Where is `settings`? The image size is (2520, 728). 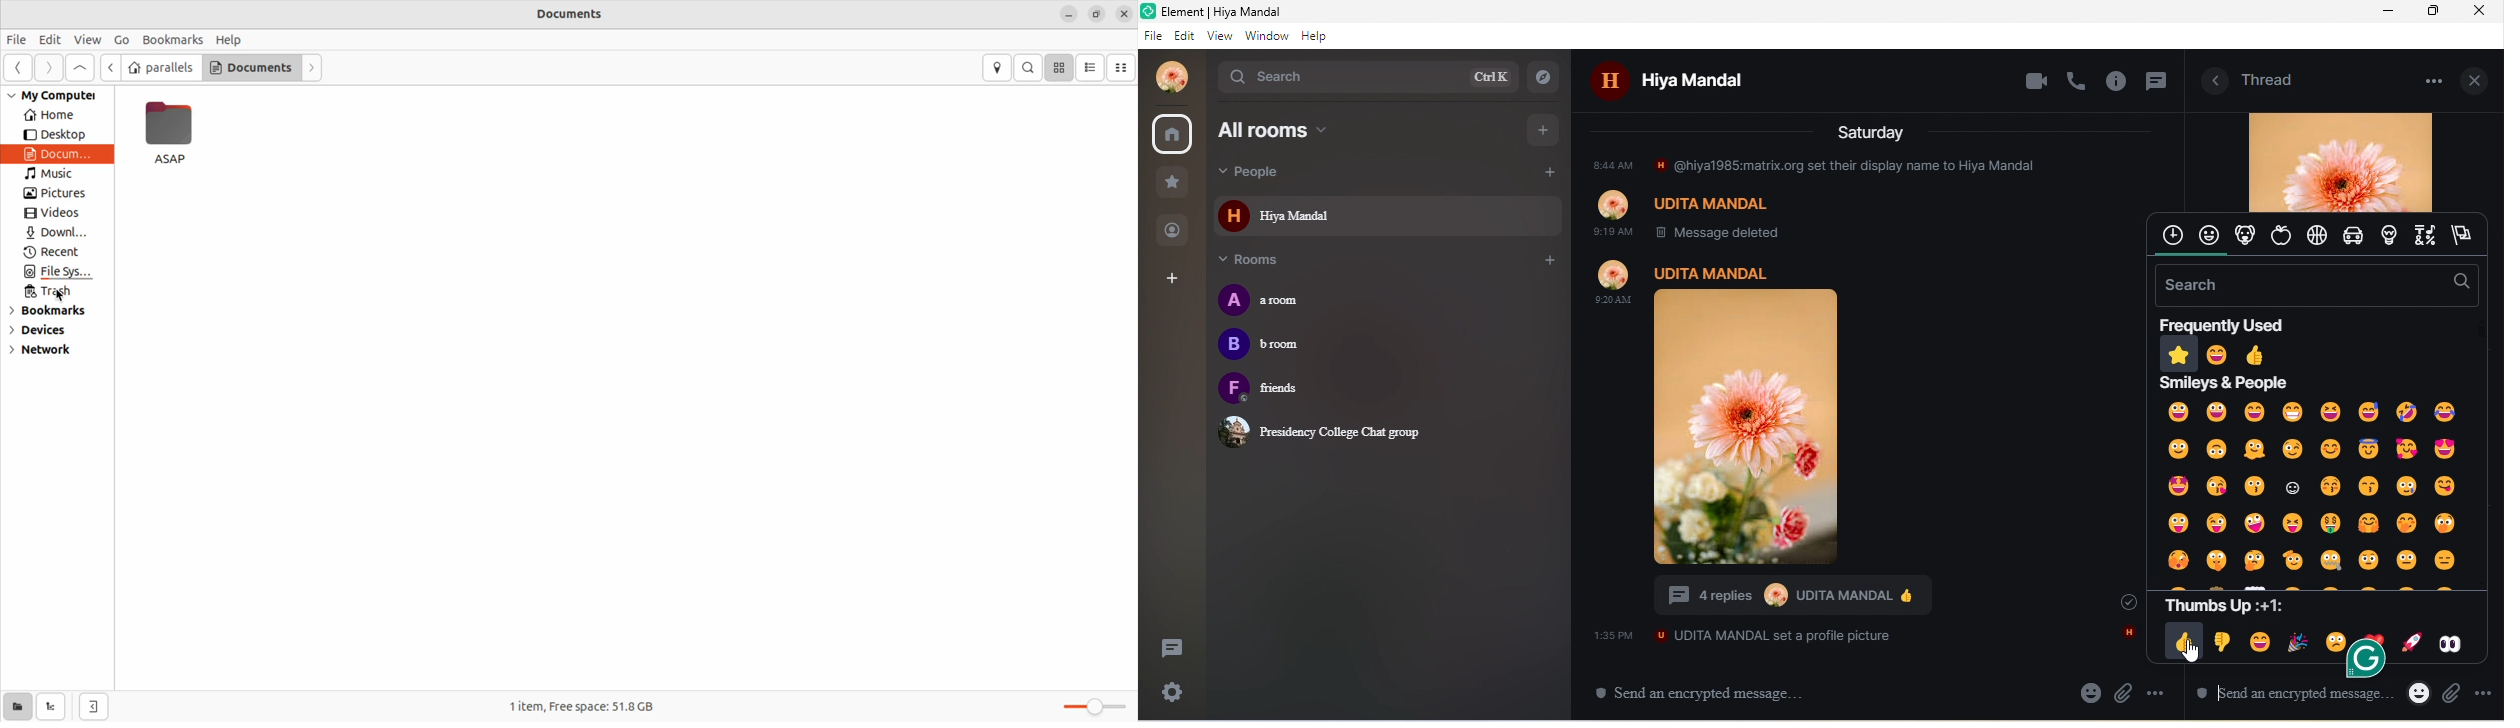
settings is located at coordinates (1175, 693).